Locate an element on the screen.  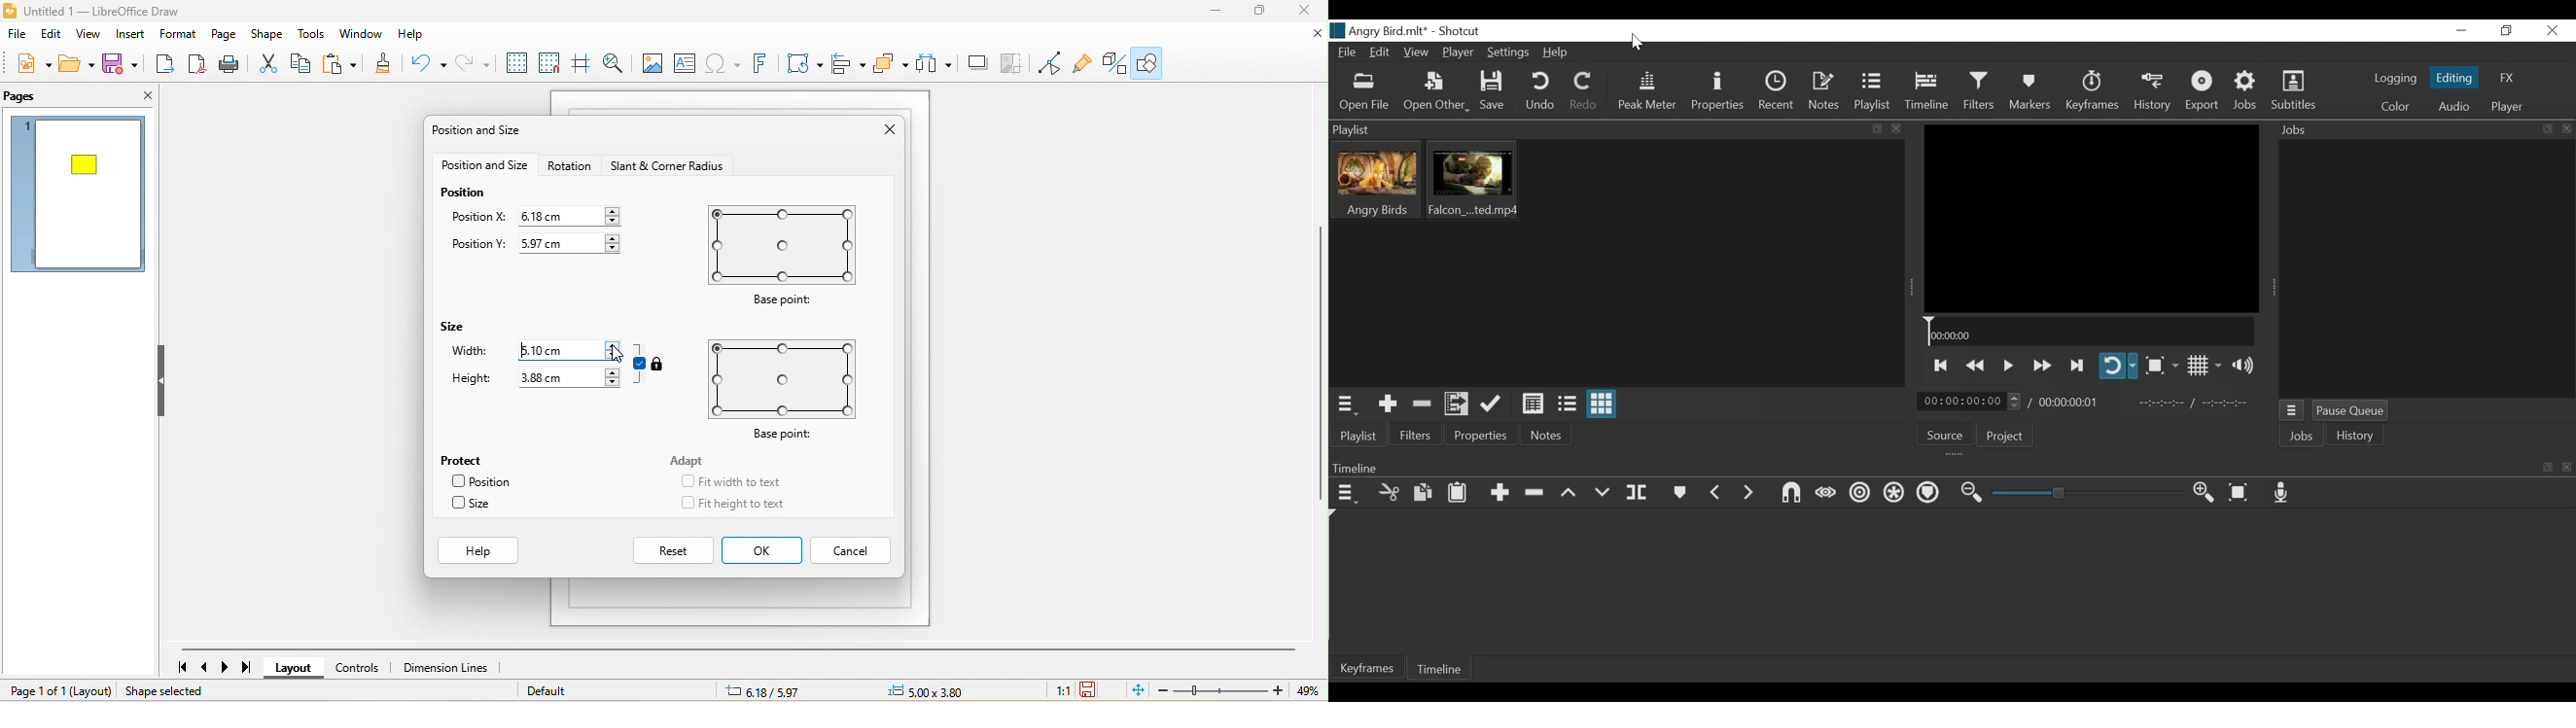
page 1 of 1 is located at coordinates (59, 691).